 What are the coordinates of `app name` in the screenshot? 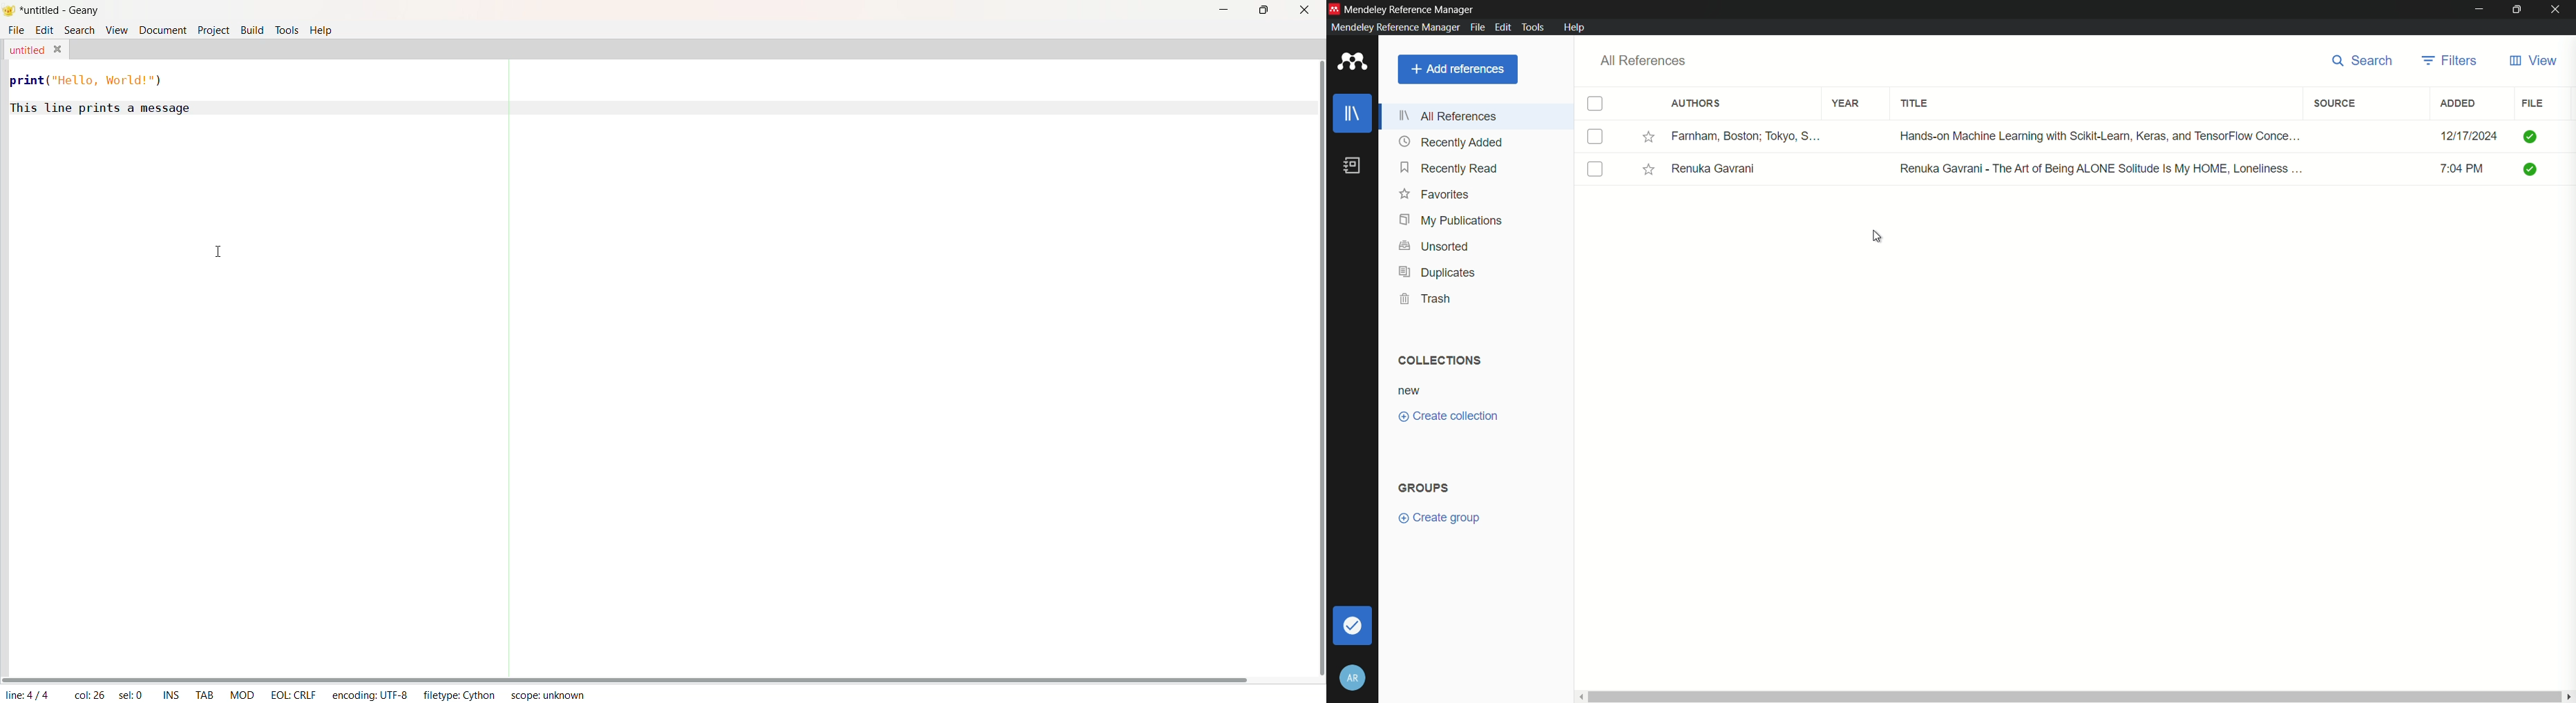 It's located at (1410, 8).